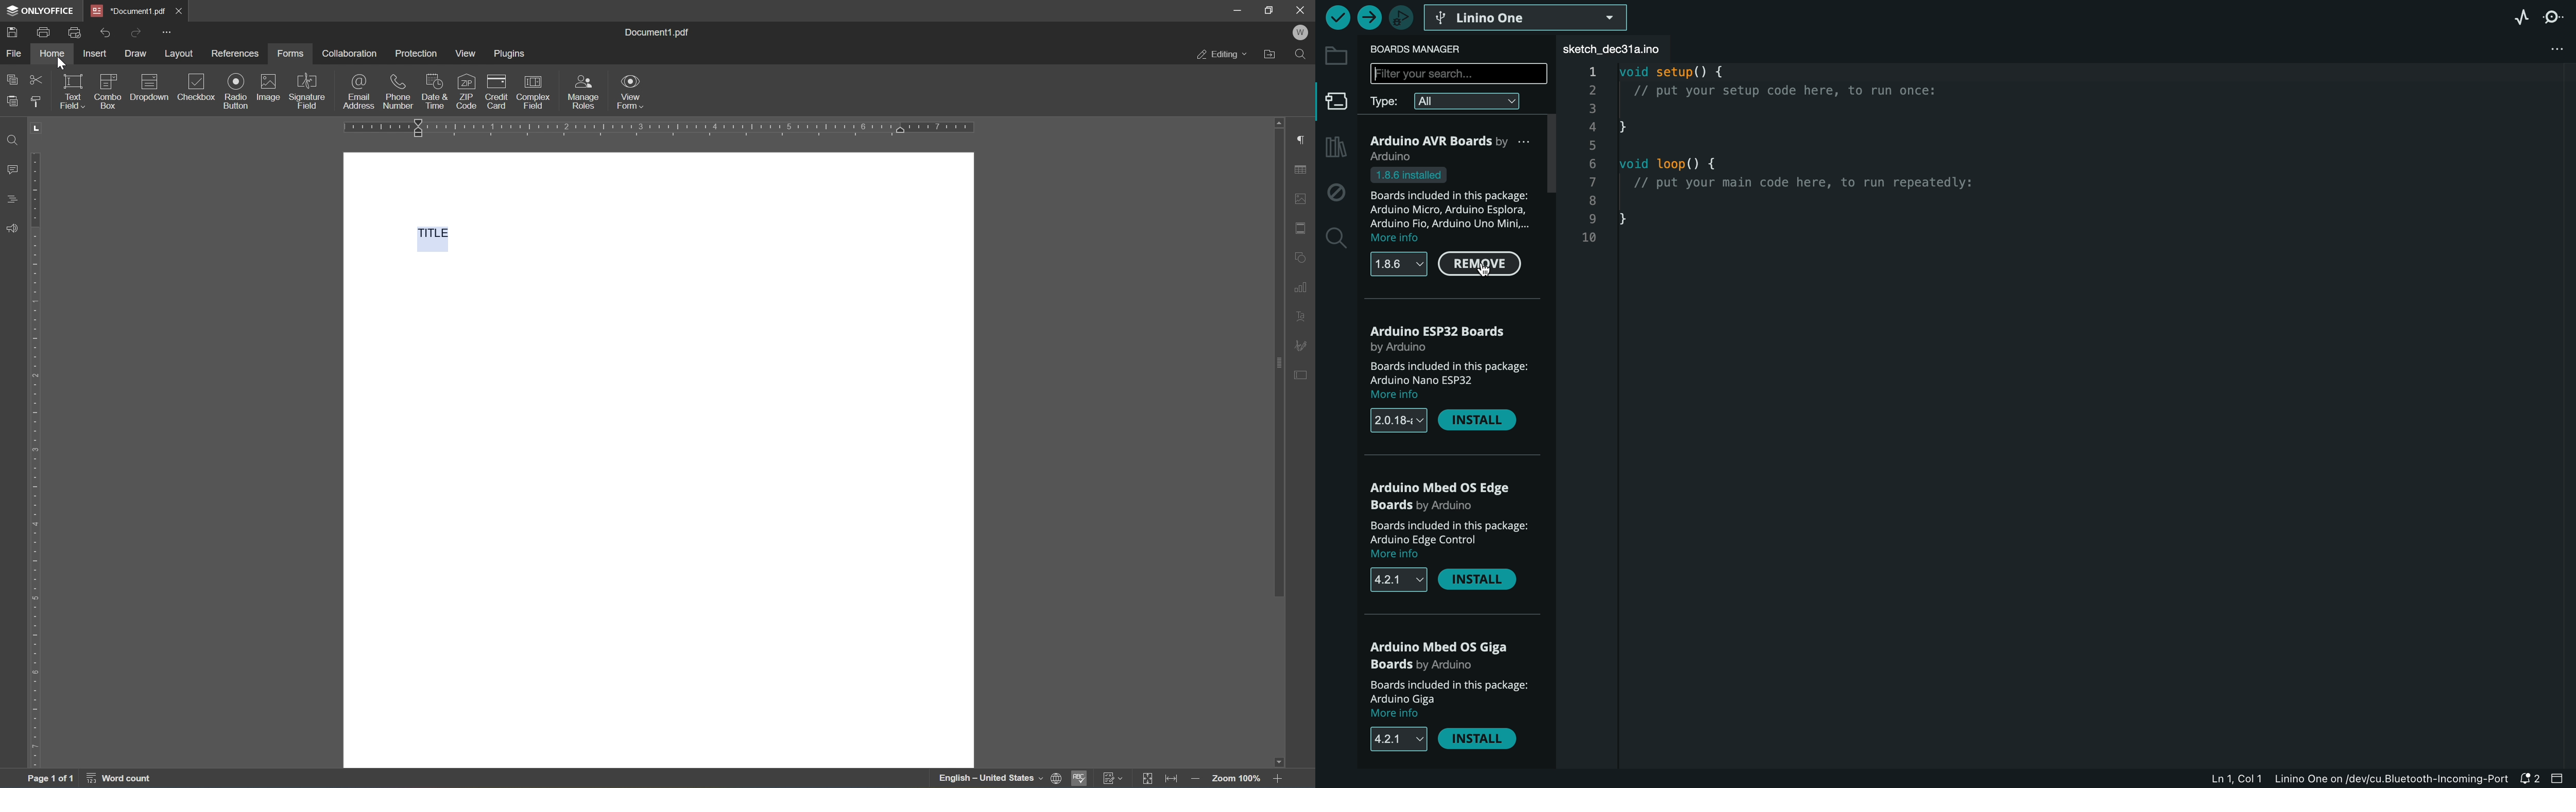  Describe the element at coordinates (39, 79) in the screenshot. I see `cut` at that location.